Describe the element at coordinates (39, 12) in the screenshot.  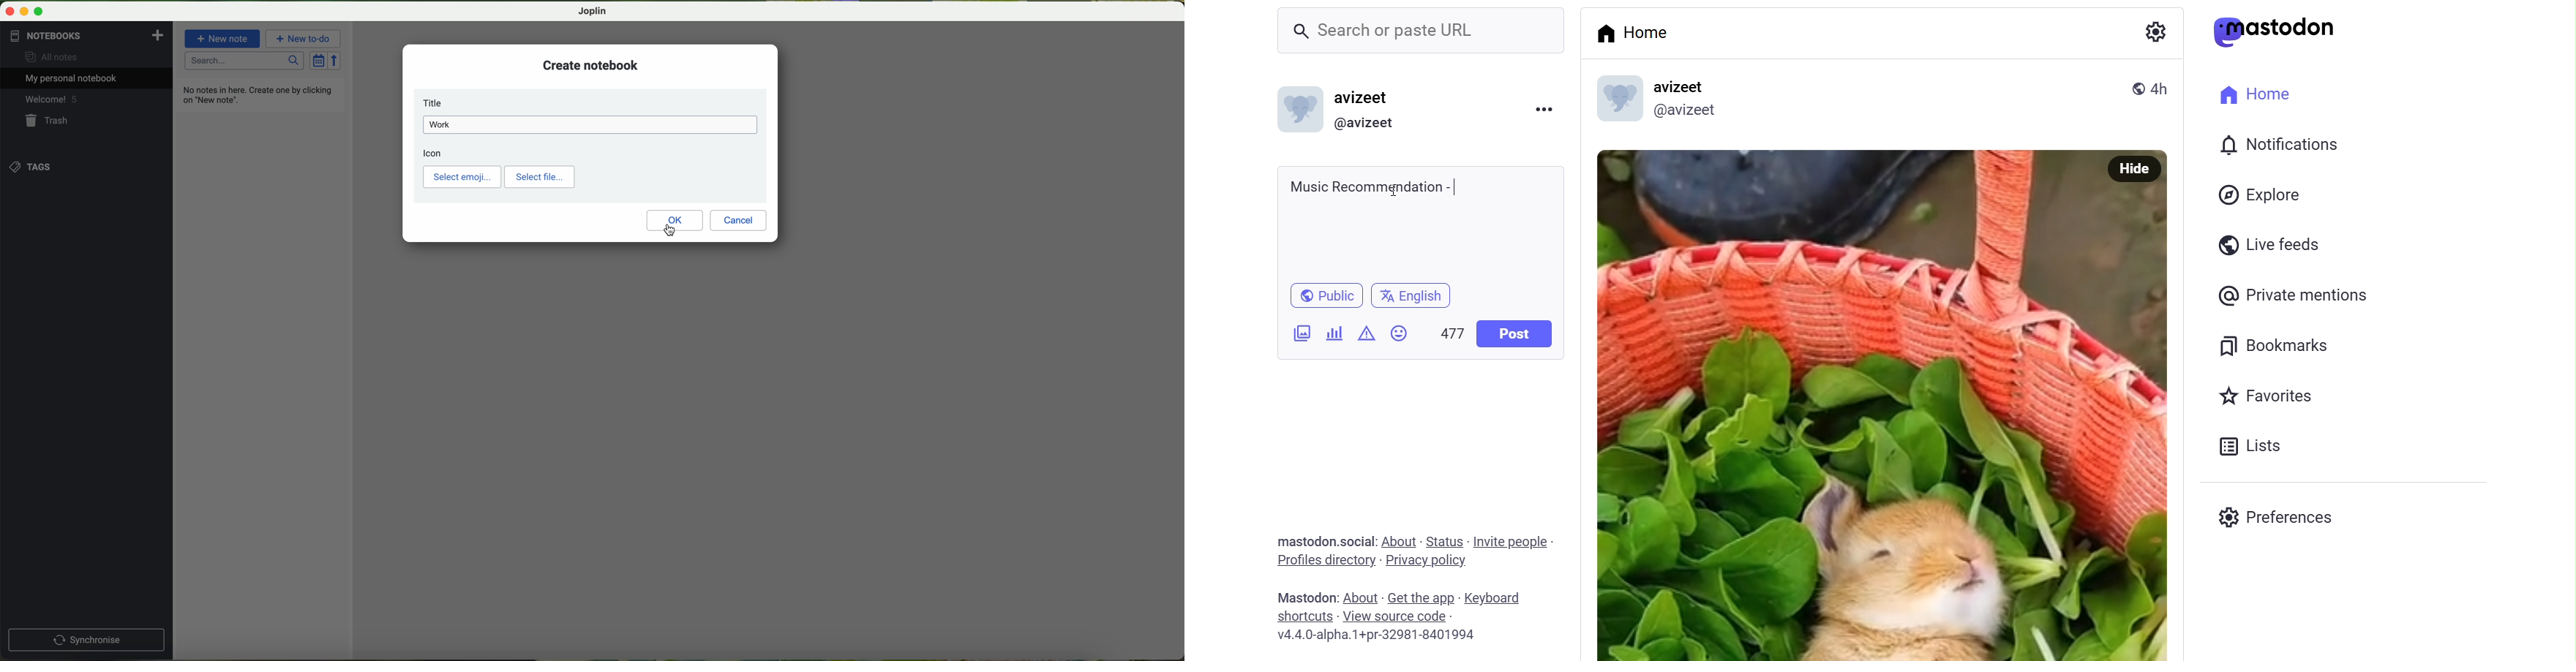
I see `maximize` at that location.